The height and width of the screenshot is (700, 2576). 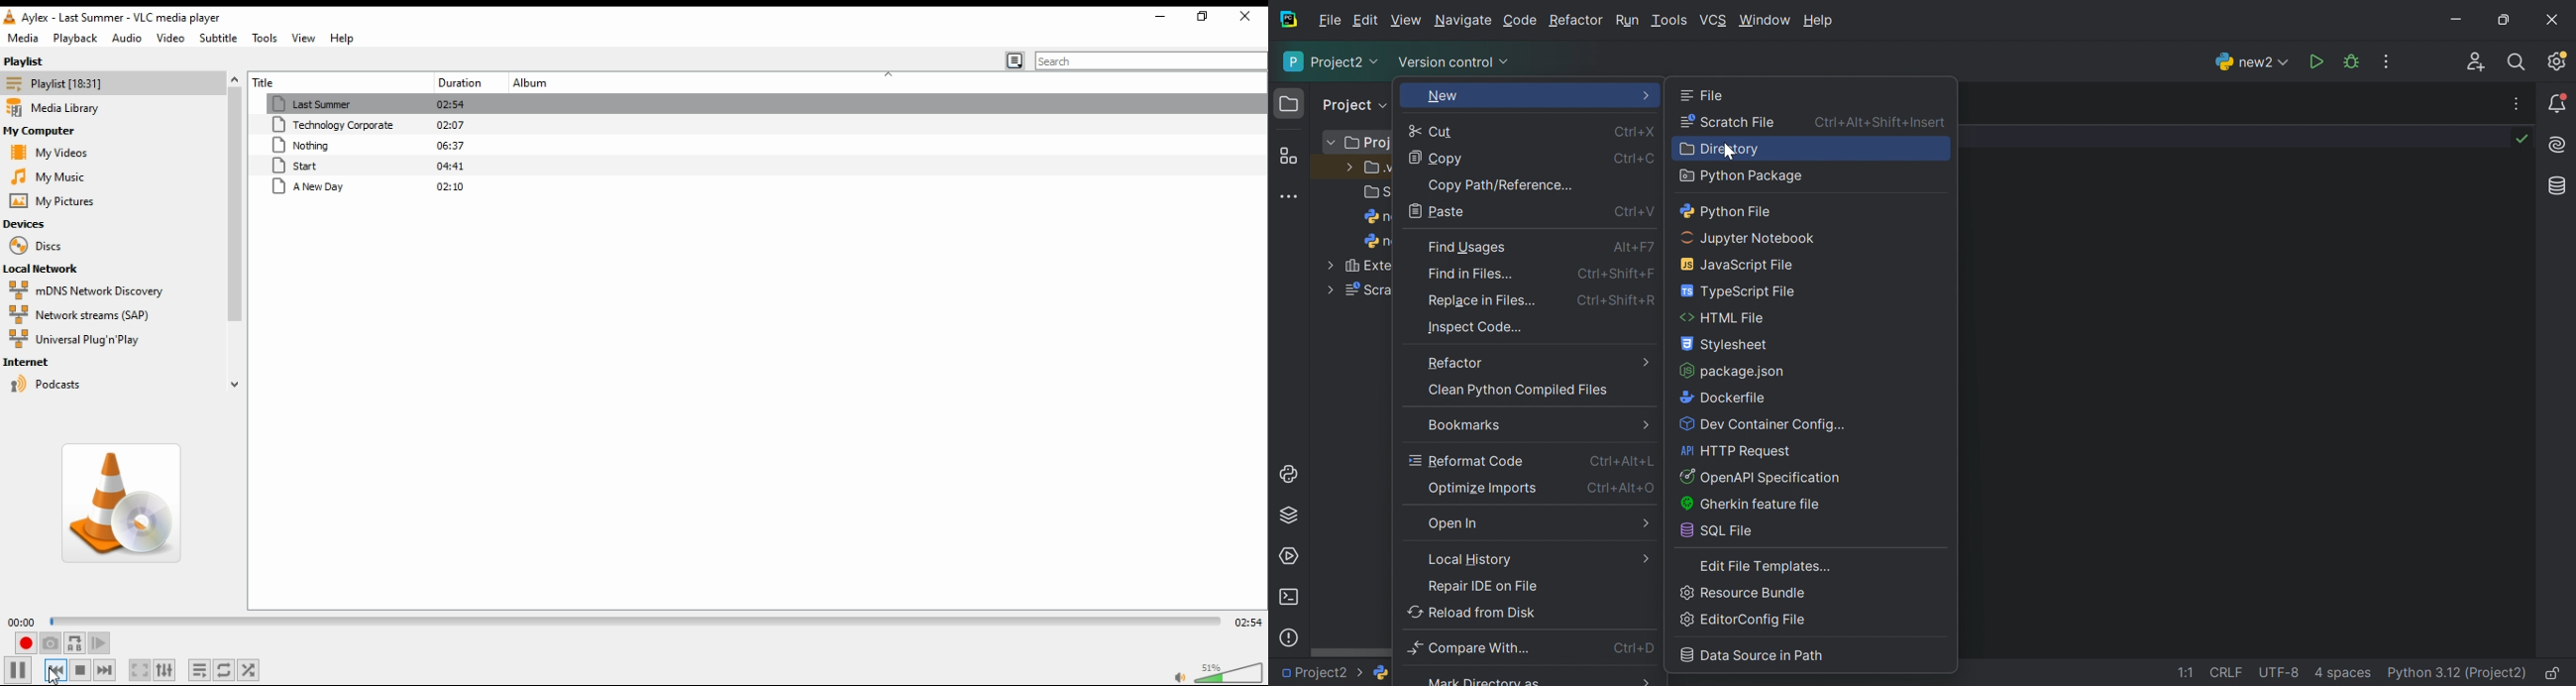 What do you see at coordinates (2281, 672) in the screenshot?
I see `UTF-8` at bounding box center [2281, 672].